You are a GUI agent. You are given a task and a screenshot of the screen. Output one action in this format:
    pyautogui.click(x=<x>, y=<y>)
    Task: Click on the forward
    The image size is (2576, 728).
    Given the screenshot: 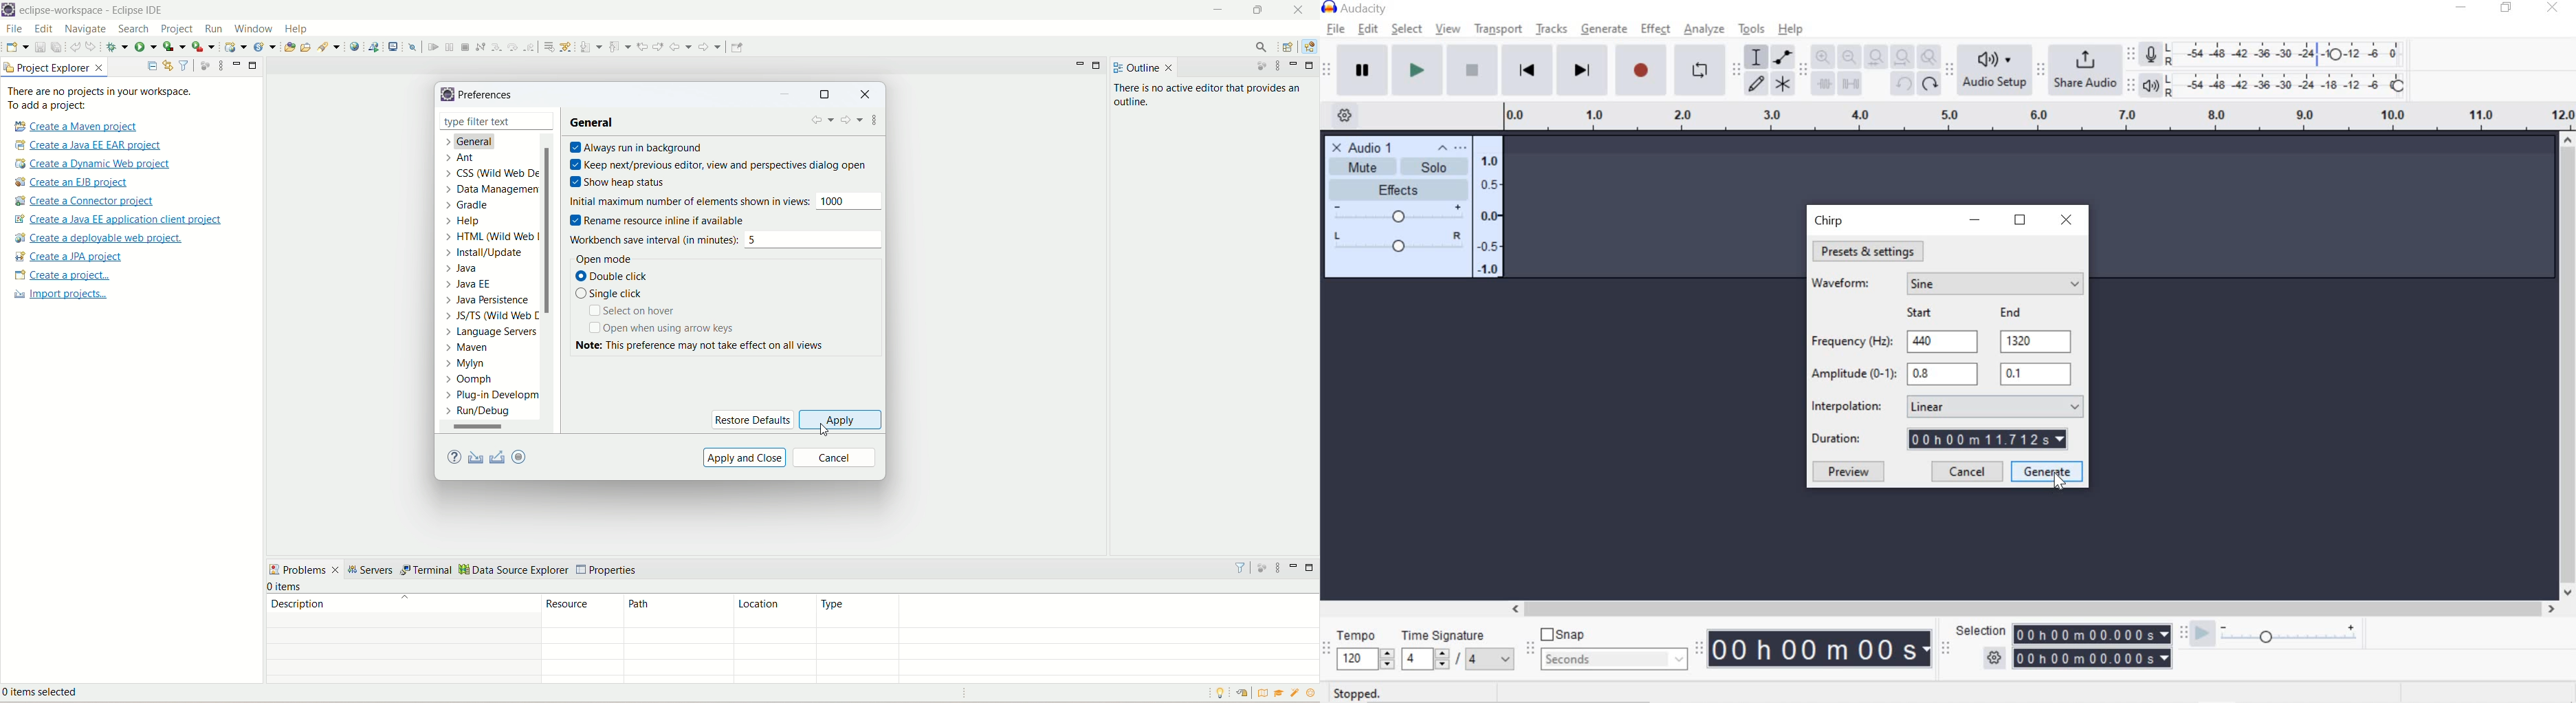 What is the action you would take?
    pyautogui.click(x=852, y=122)
    